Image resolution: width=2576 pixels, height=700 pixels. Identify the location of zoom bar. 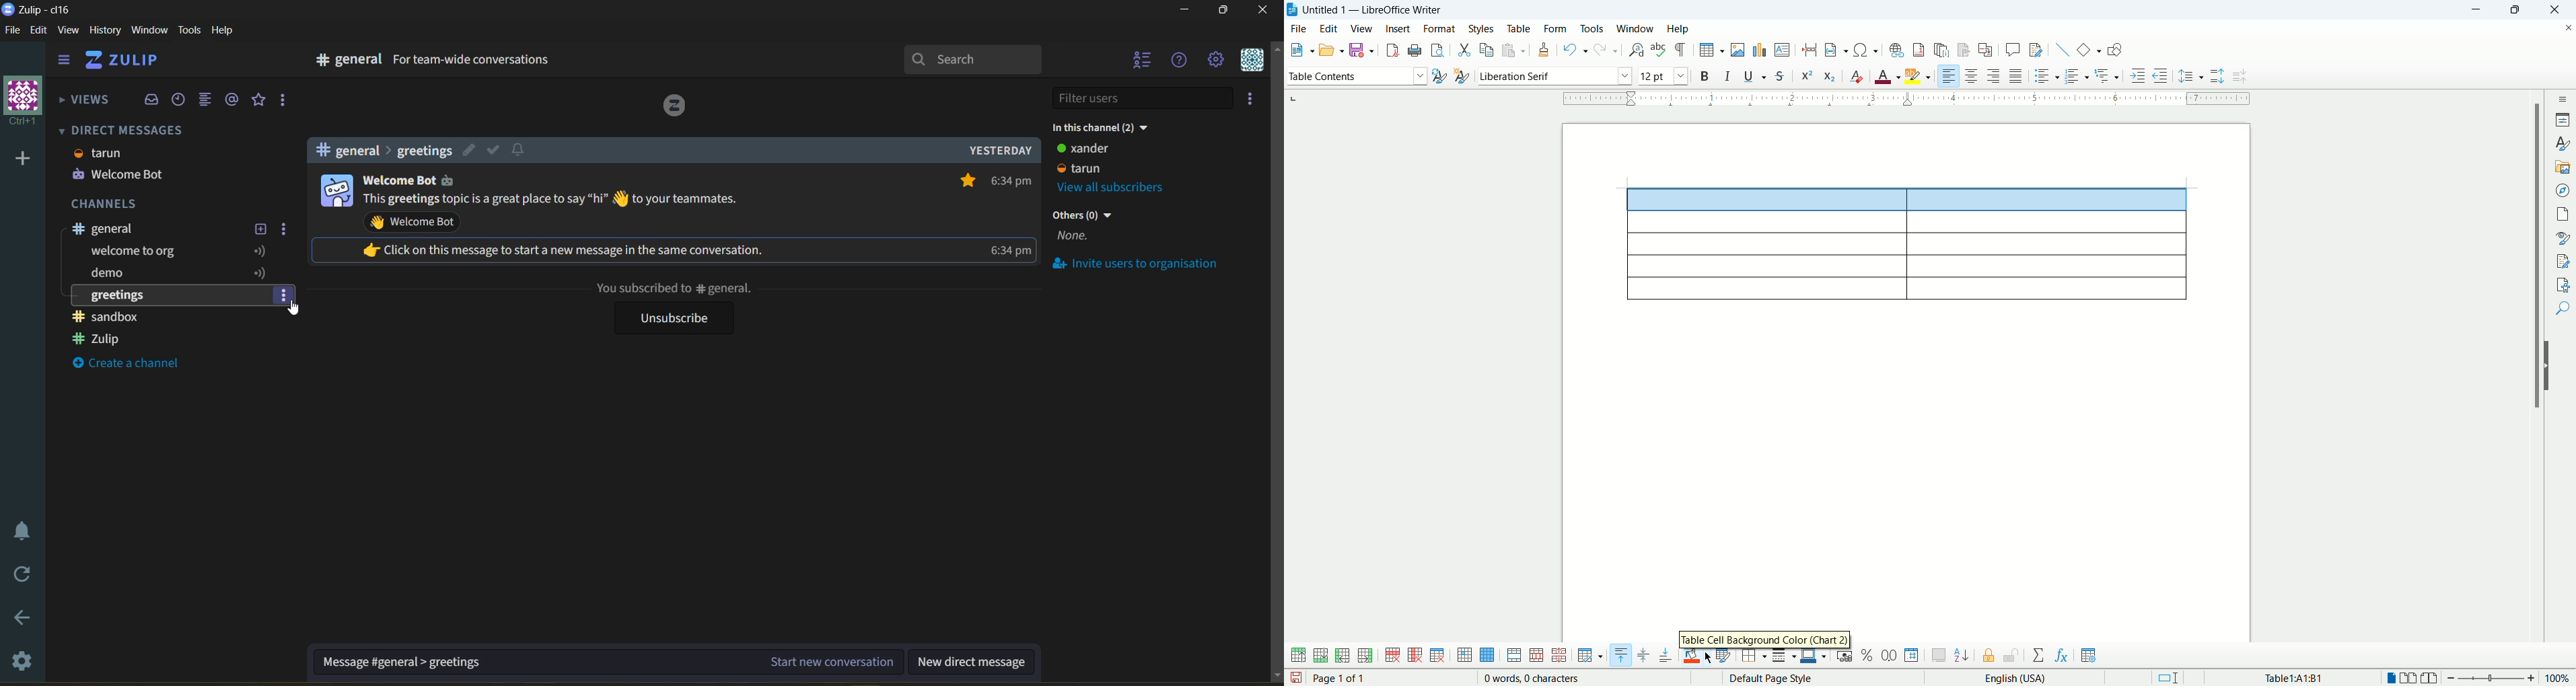
(2493, 679).